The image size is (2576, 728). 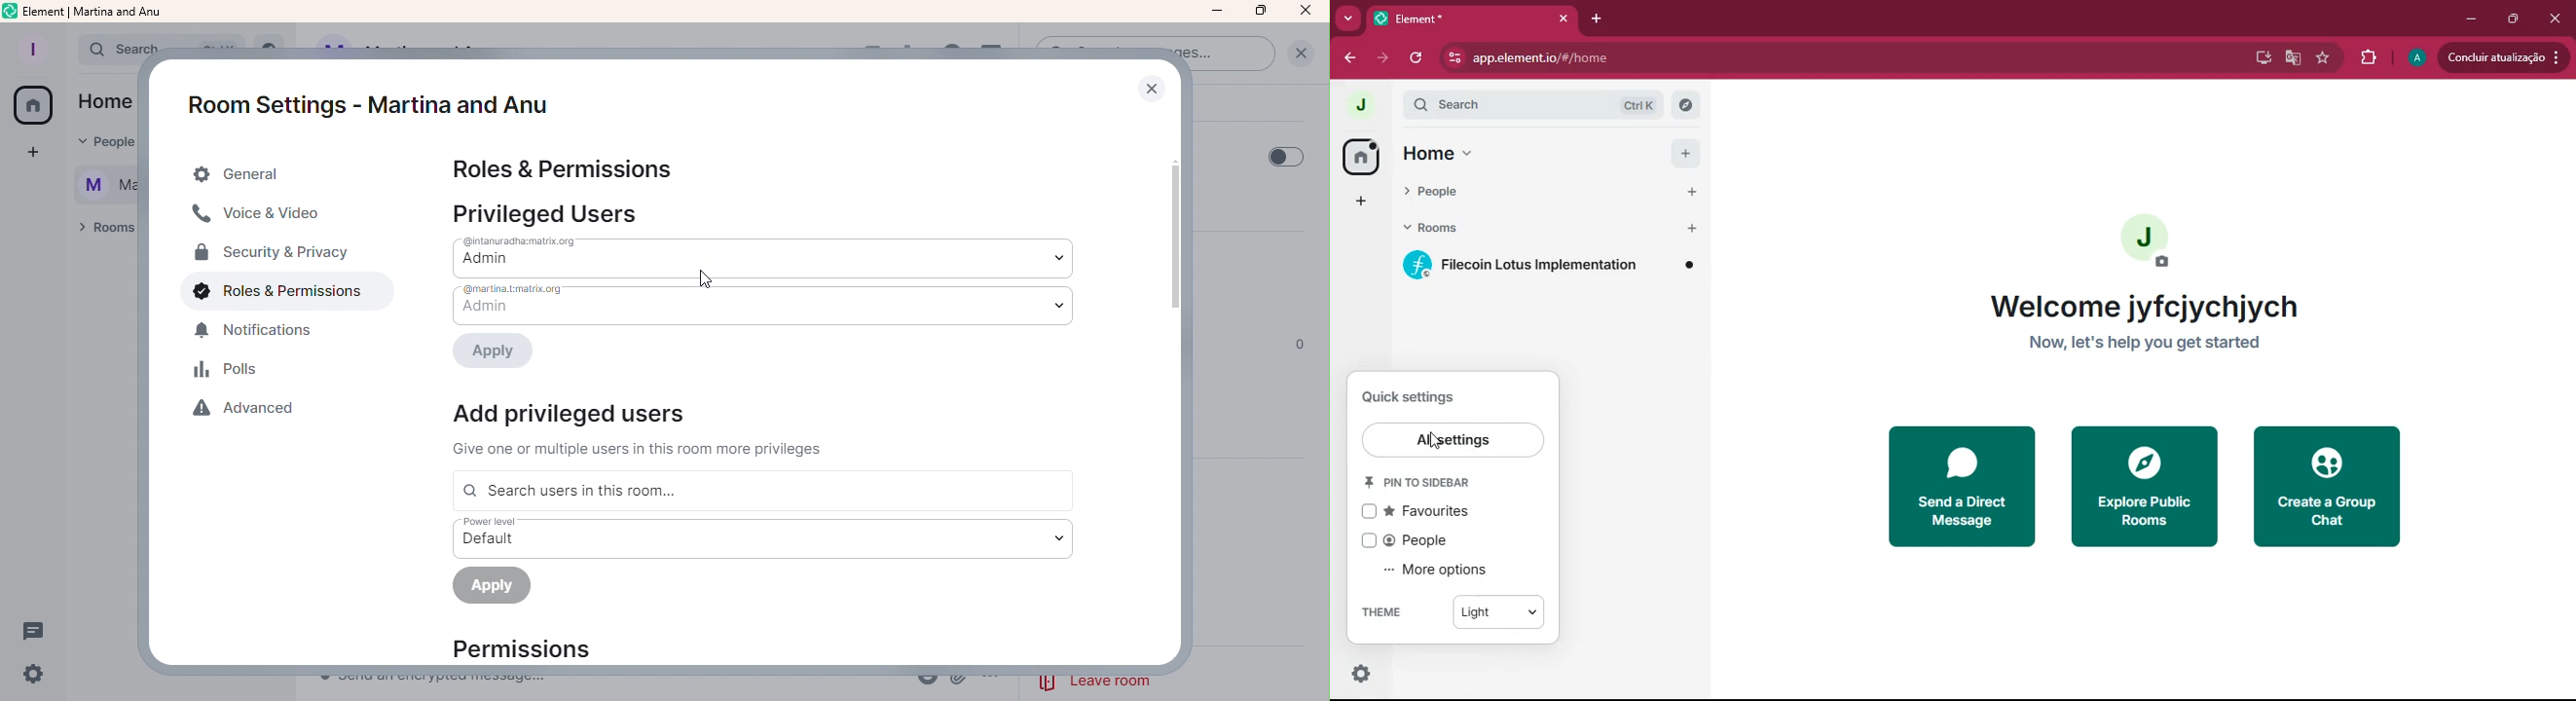 What do you see at coordinates (28, 153) in the screenshot?
I see `Create a space` at bounding box center [28, 153].